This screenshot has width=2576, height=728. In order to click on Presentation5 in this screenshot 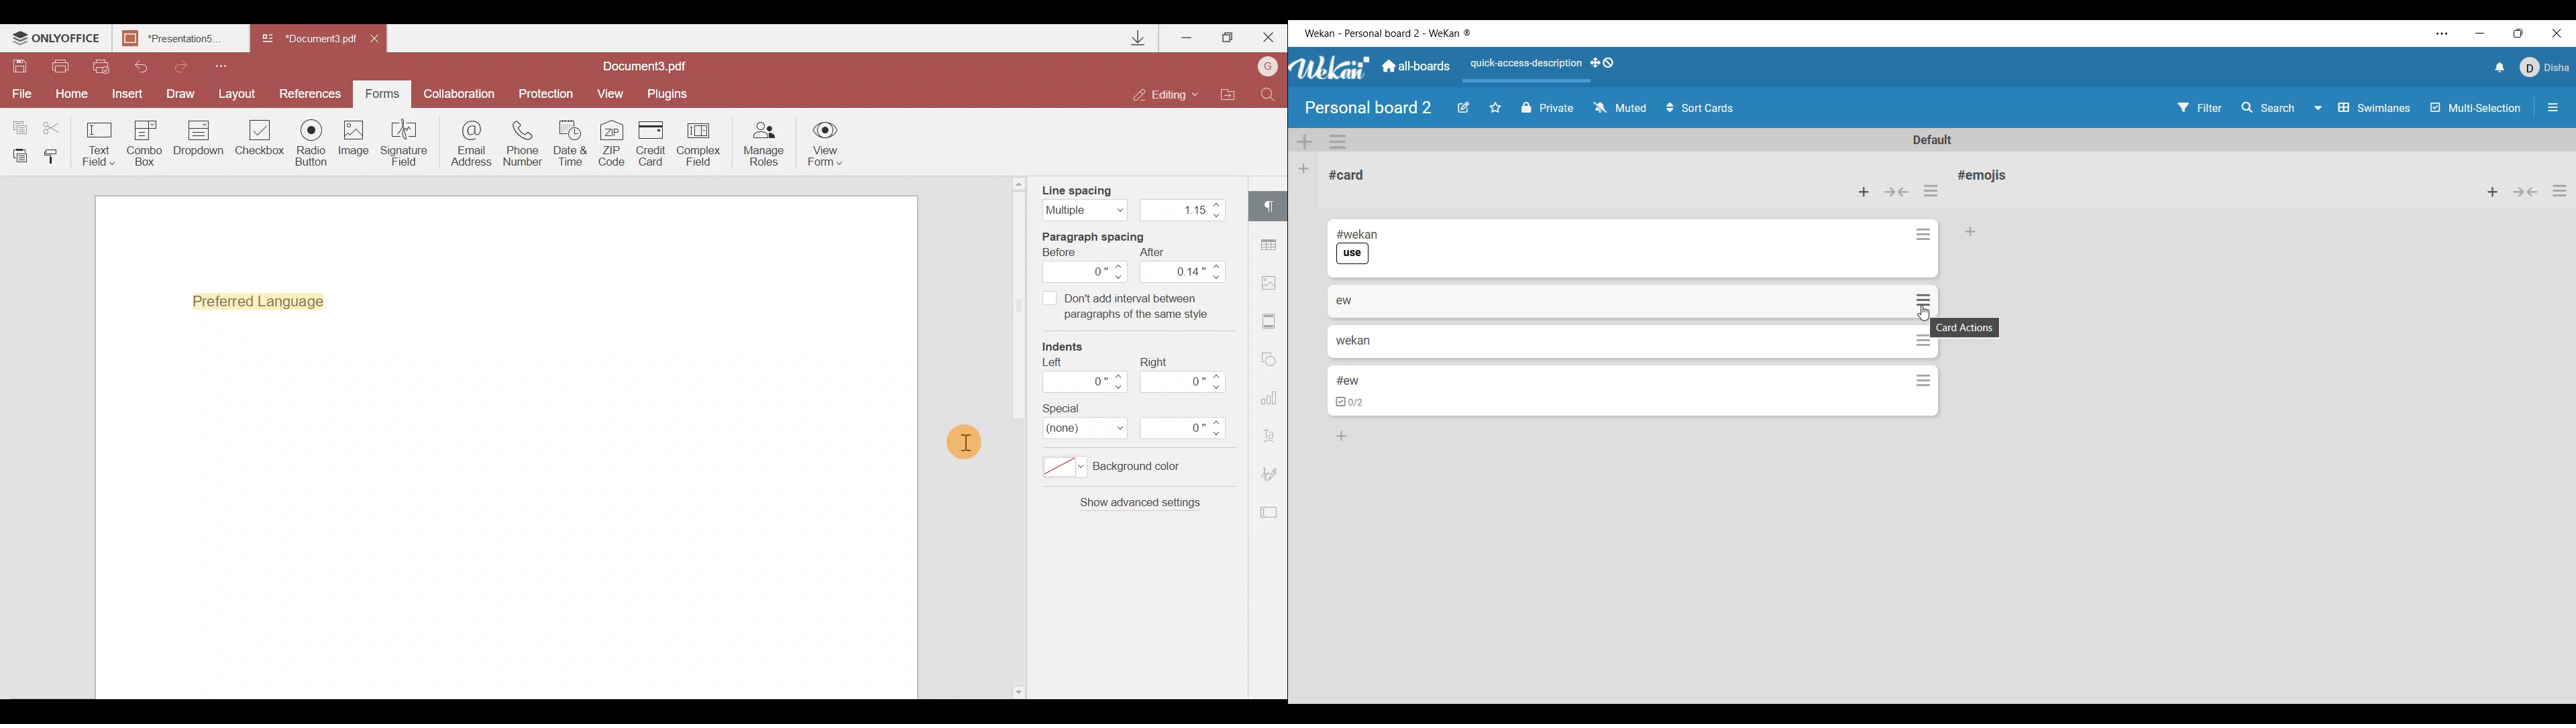, I will do `click(178, 40)`.